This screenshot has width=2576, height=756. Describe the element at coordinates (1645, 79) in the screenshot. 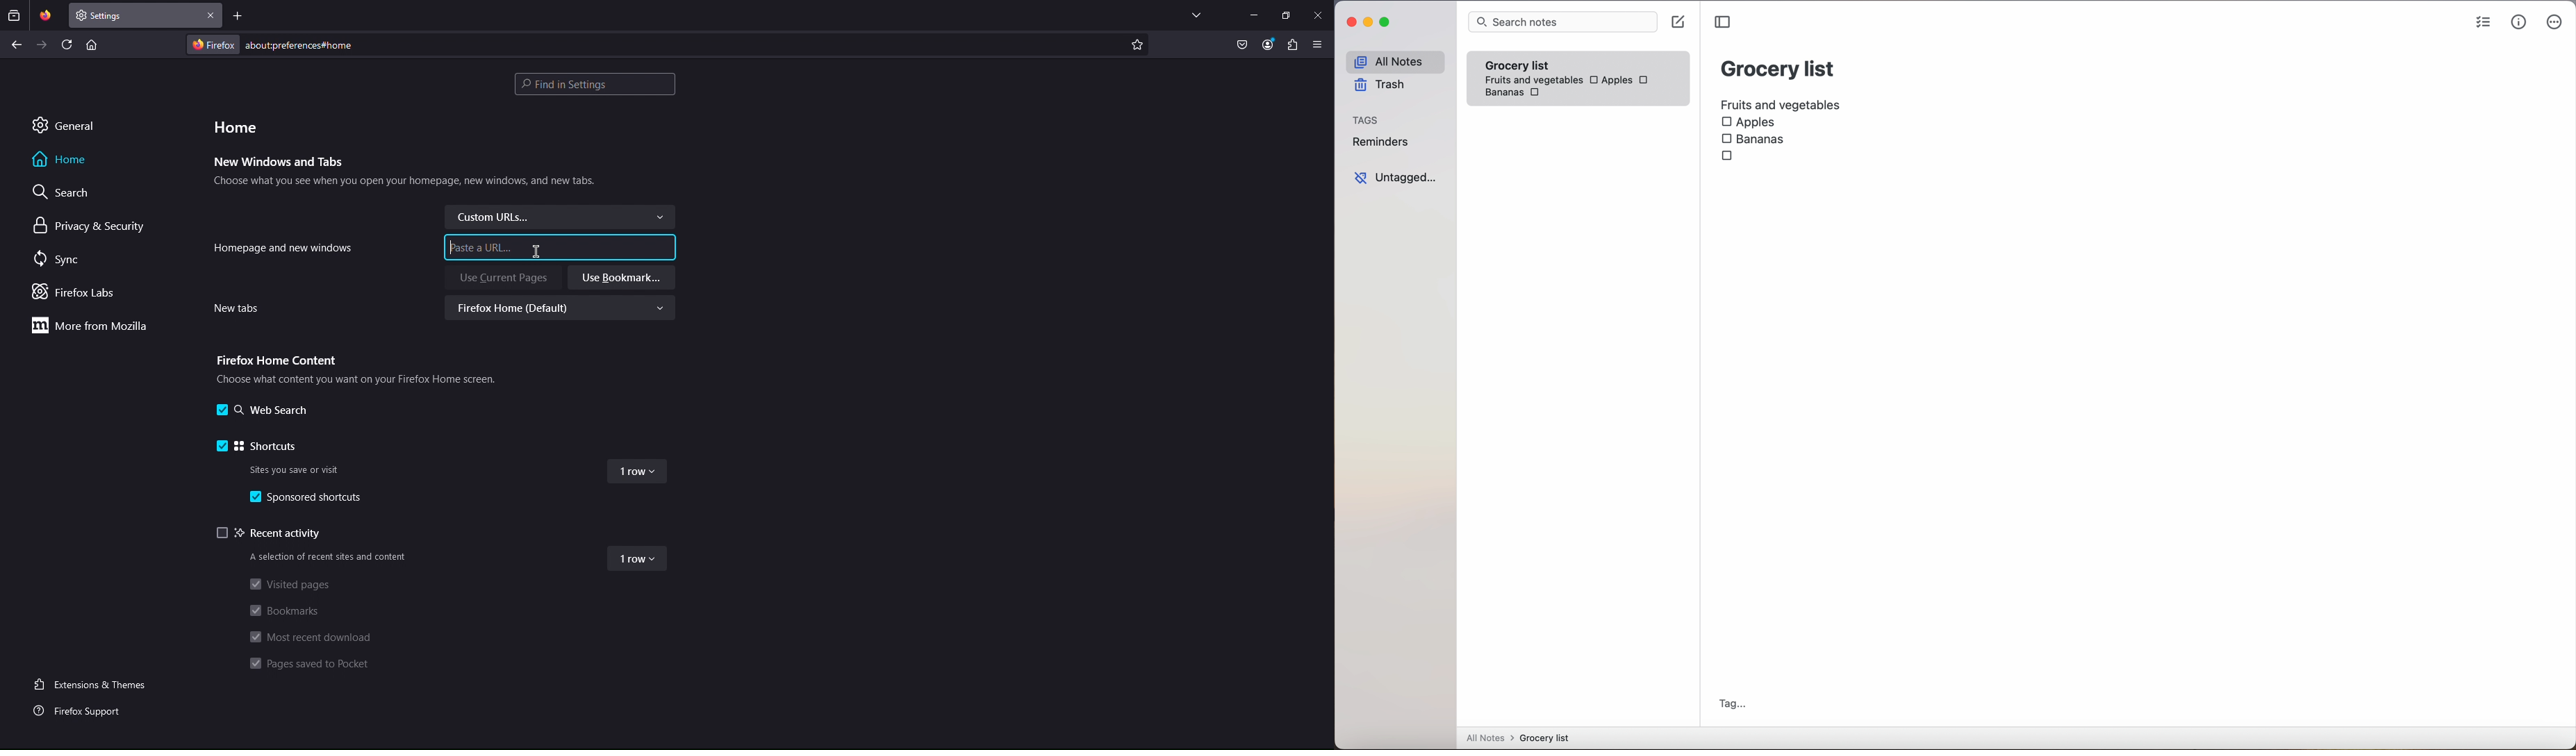

I see `checkbox` at that location.